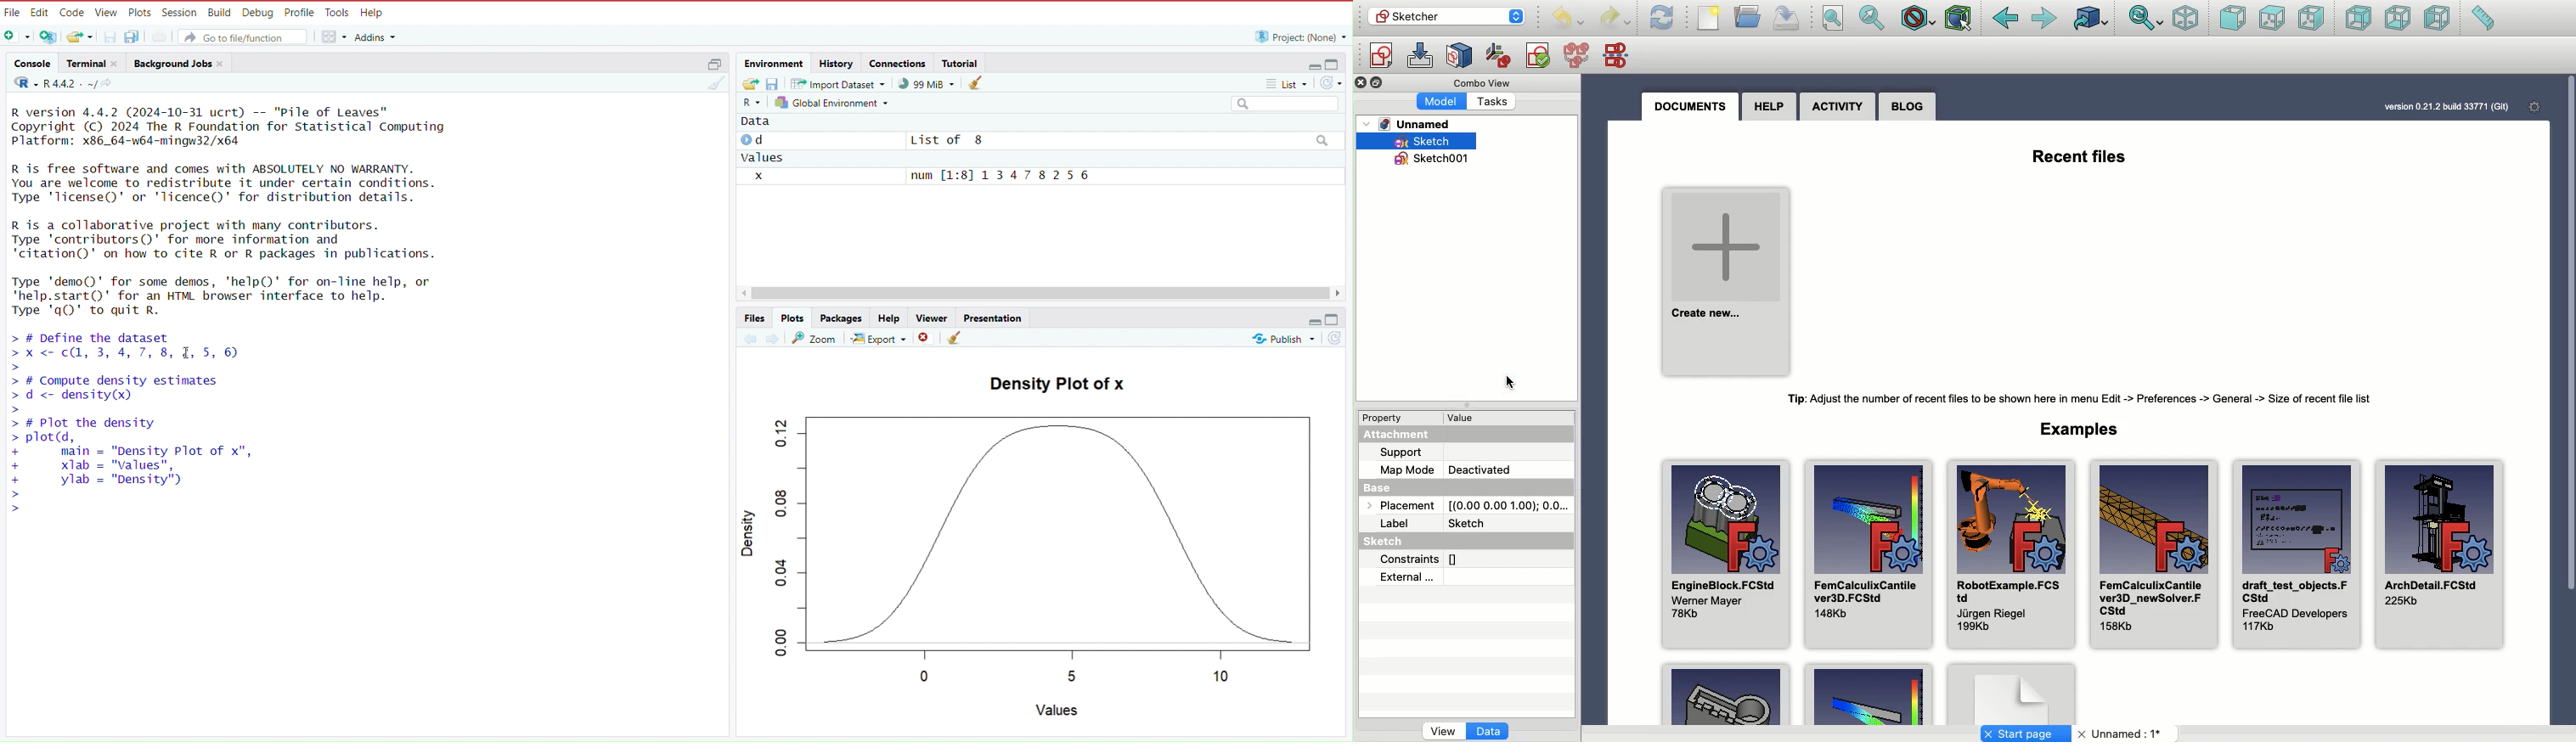 This screenshot has height=756, width=2576. Describe the element at coordinates (1394, 485) in the screenshot. I see `Base` at that location.